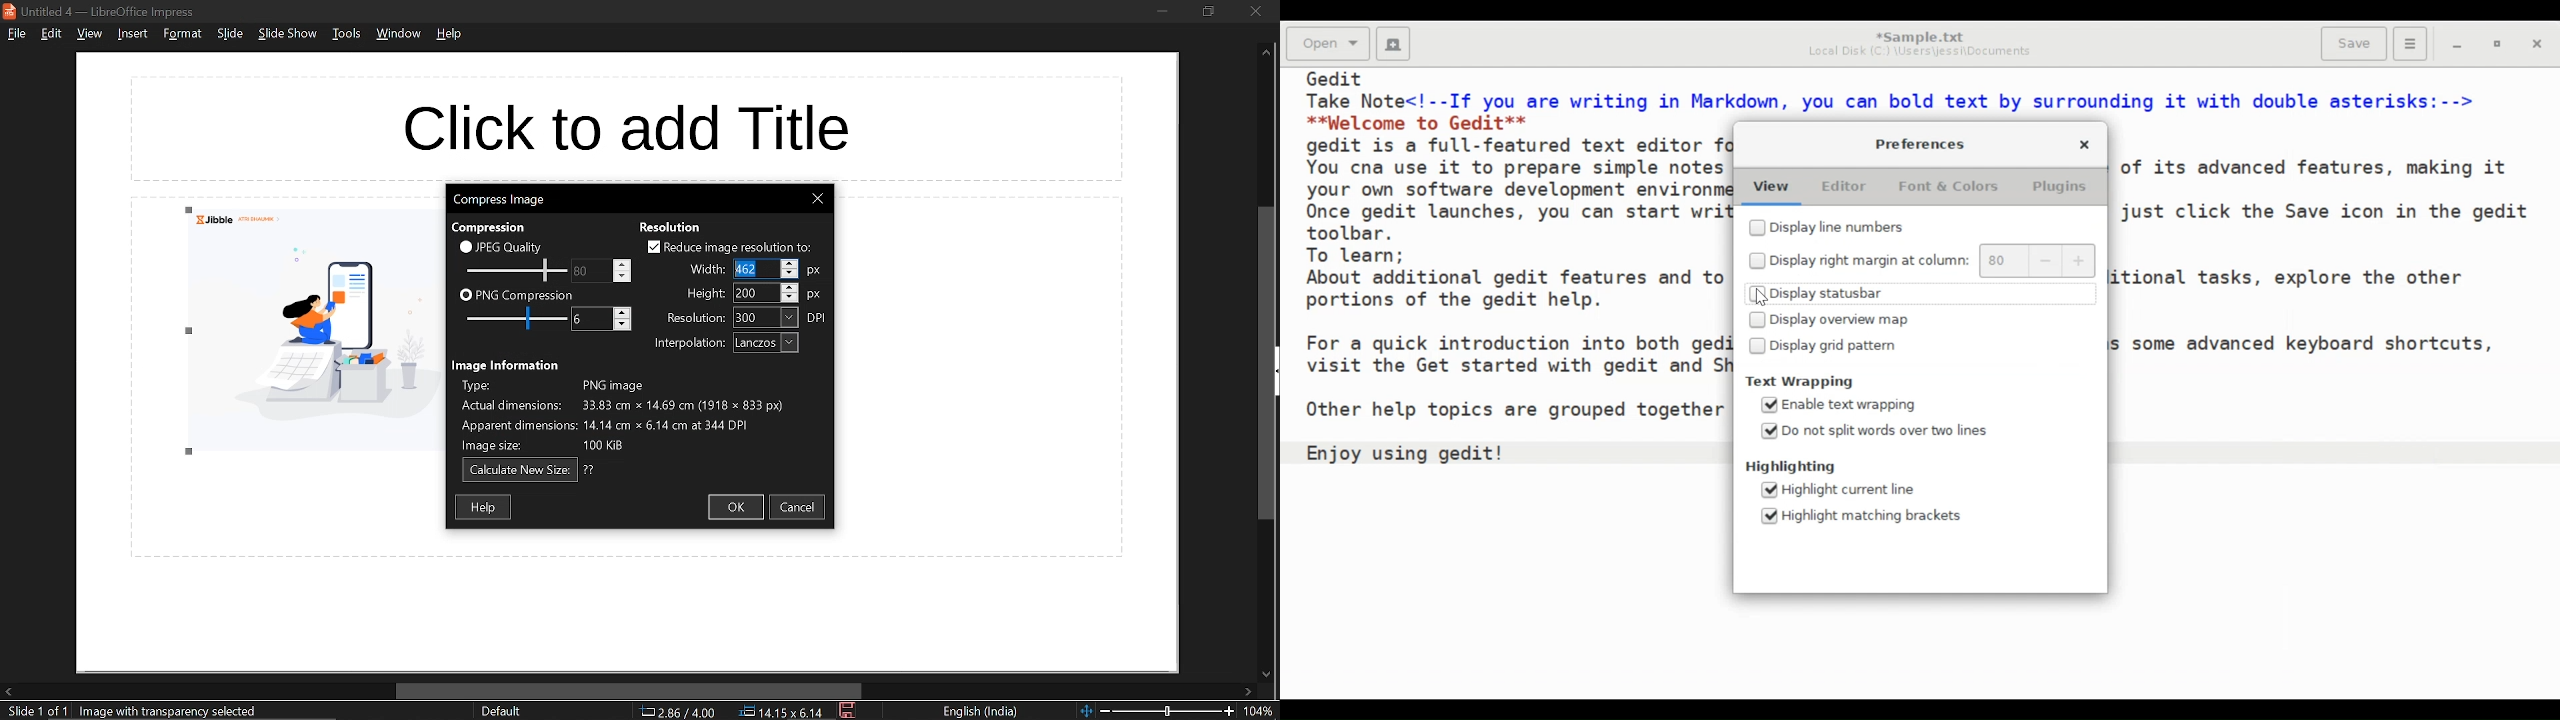 This screenshot has width=2576, height=728. I want to click on compression, so click(487, 228).